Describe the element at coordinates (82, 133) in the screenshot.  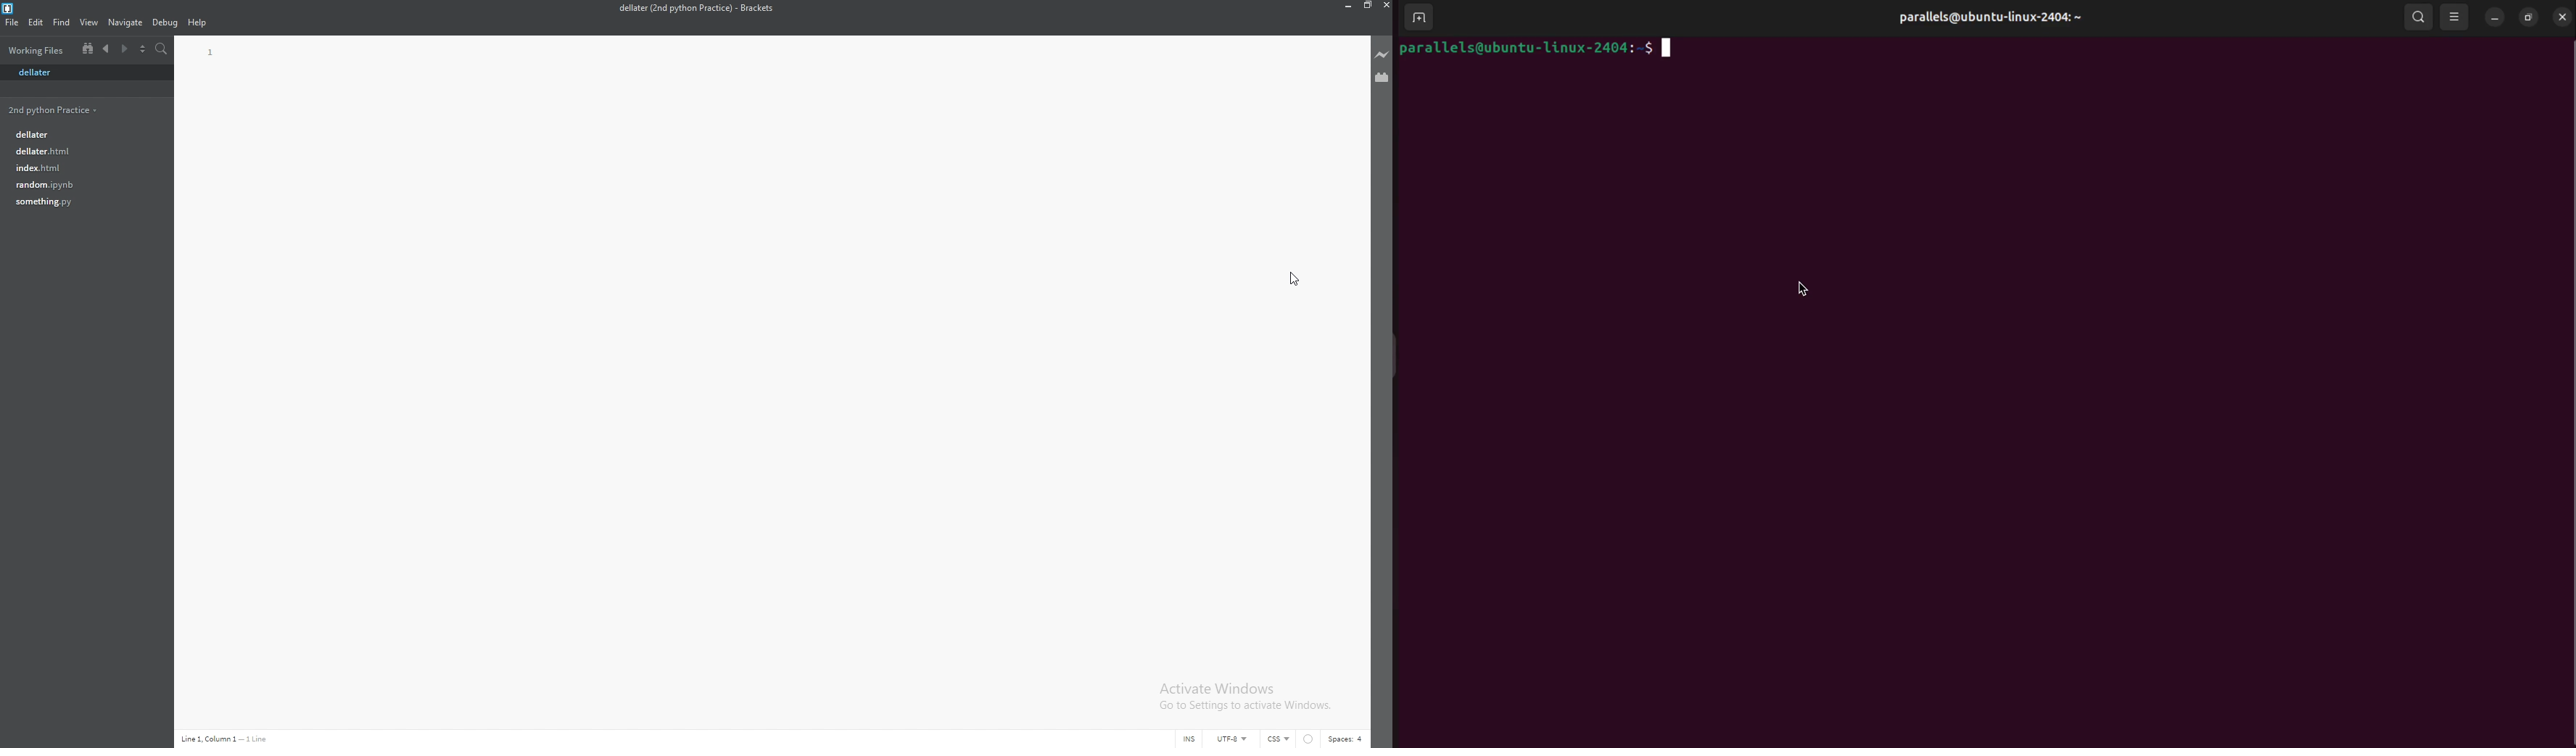
I see `file` at that location.